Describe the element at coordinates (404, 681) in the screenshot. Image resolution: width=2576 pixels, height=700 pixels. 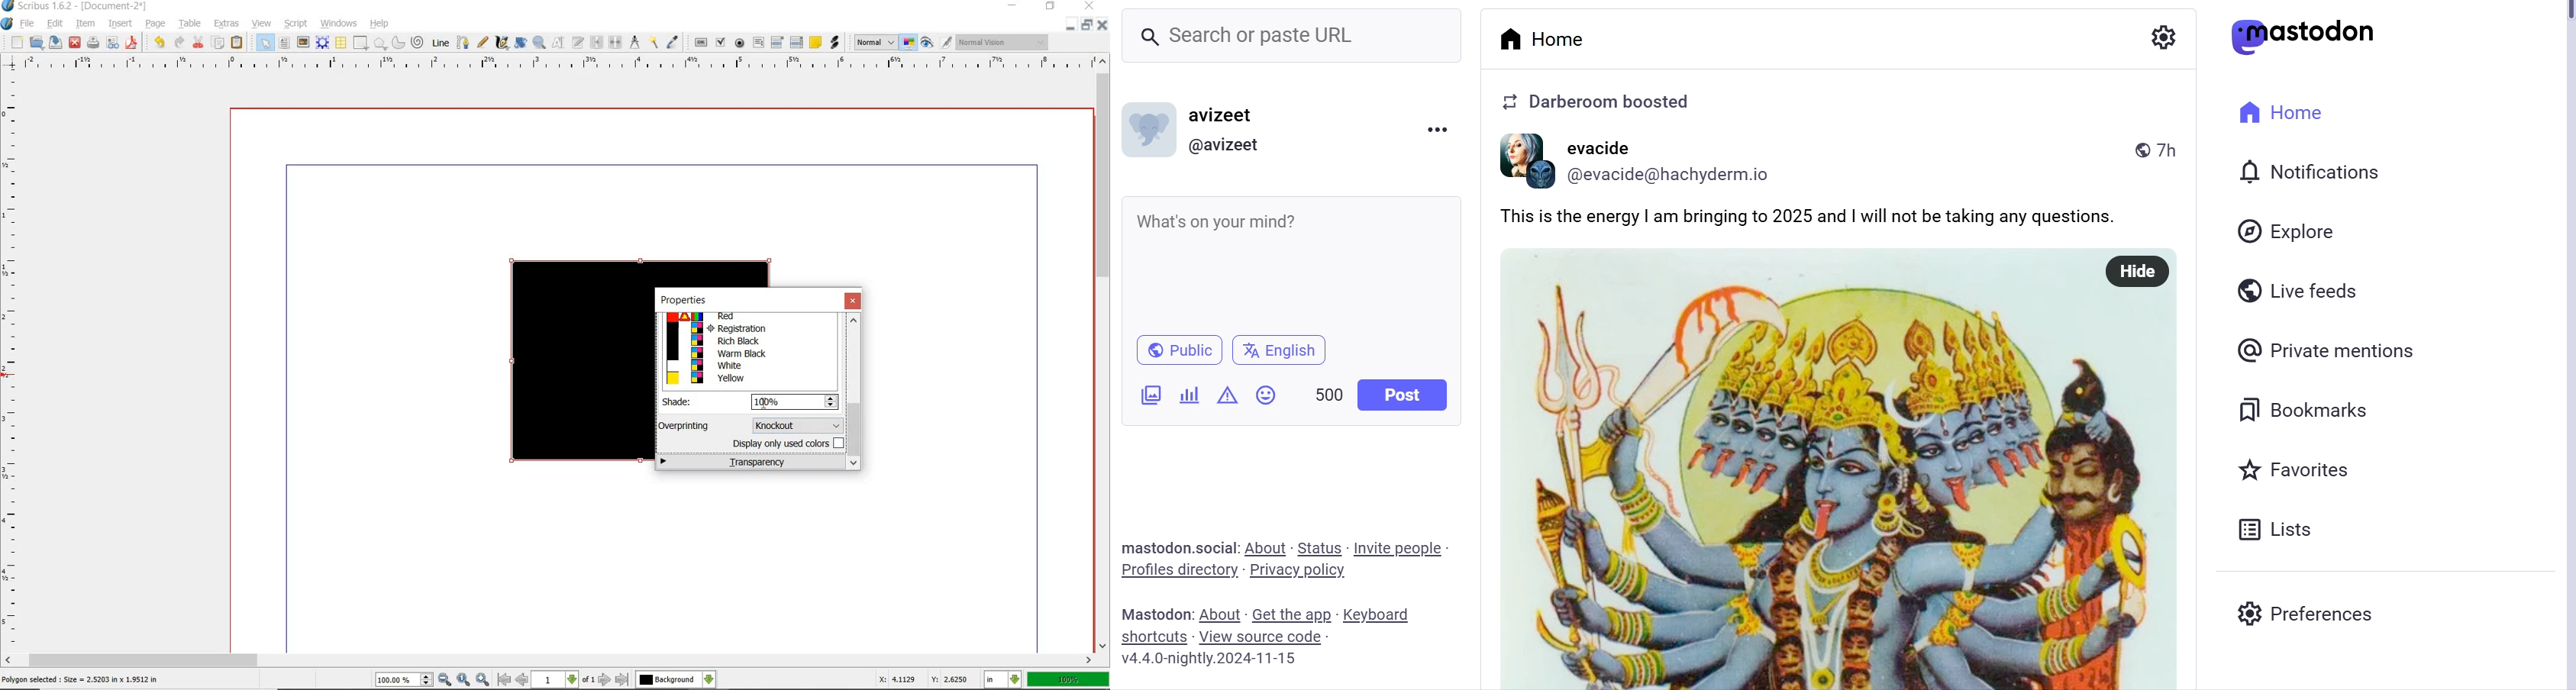
I see `select current zoom level` at that location.